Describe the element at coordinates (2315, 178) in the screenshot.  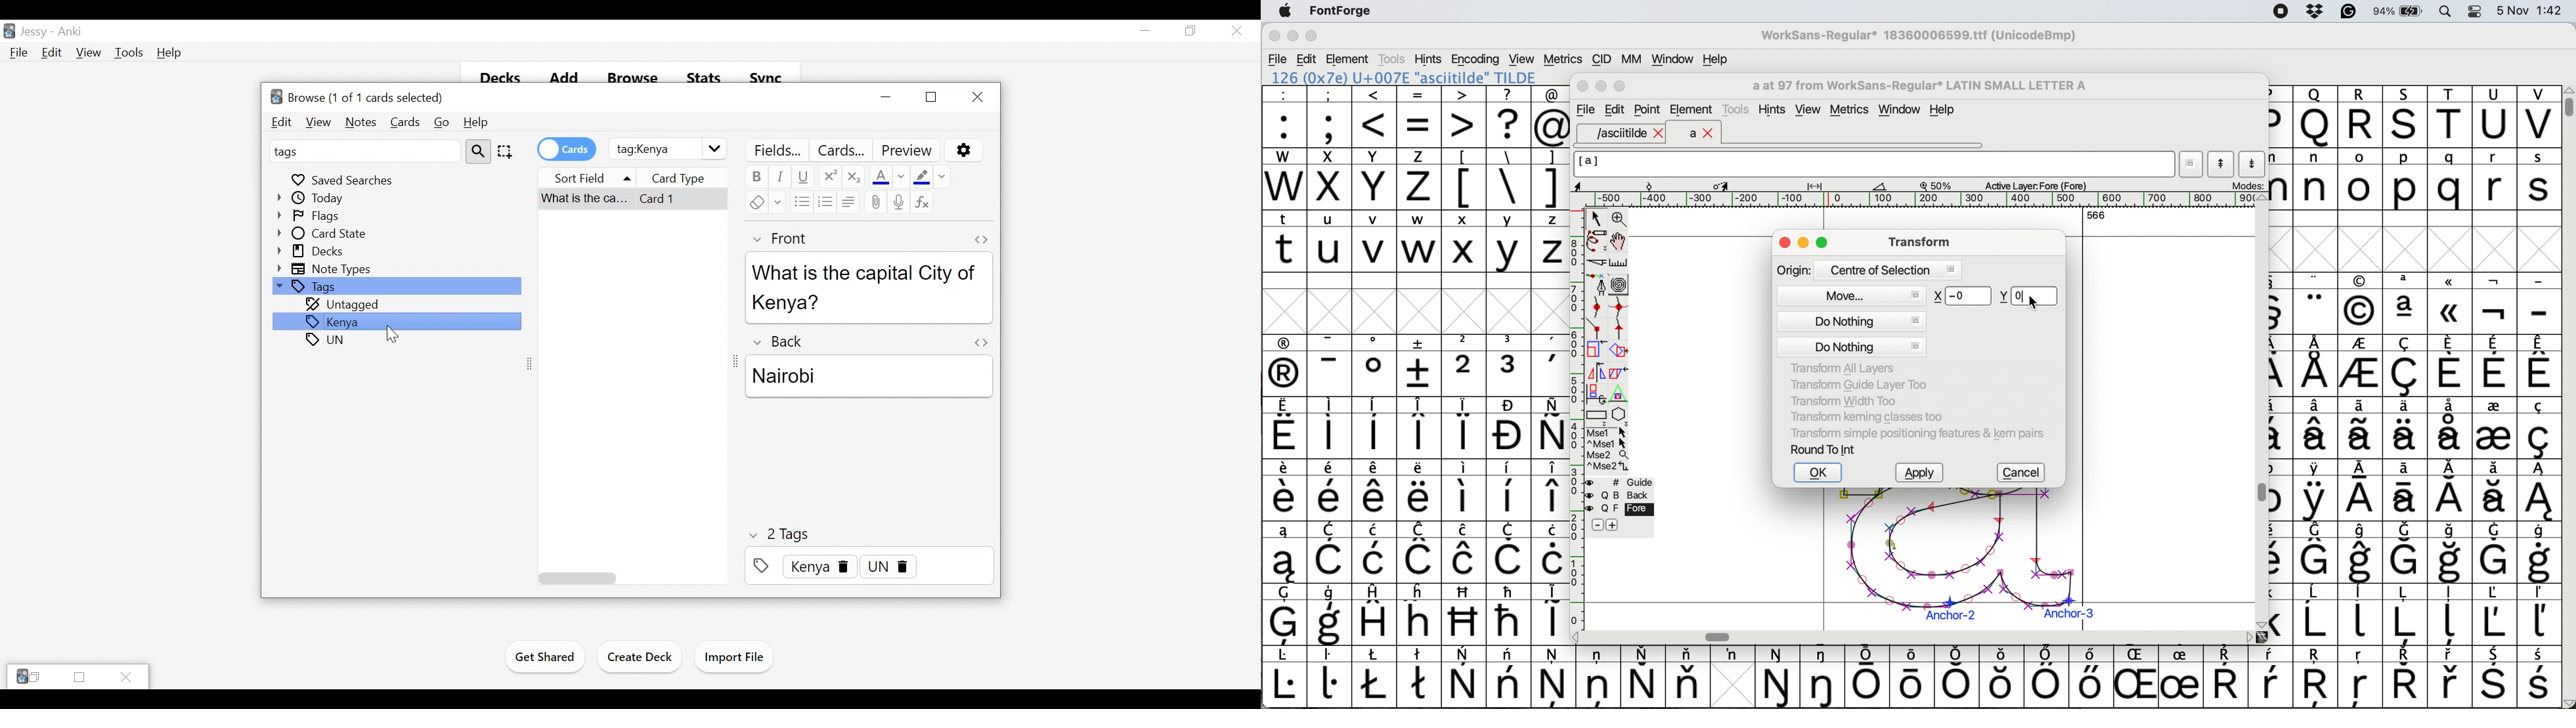
I see `n` at that location.